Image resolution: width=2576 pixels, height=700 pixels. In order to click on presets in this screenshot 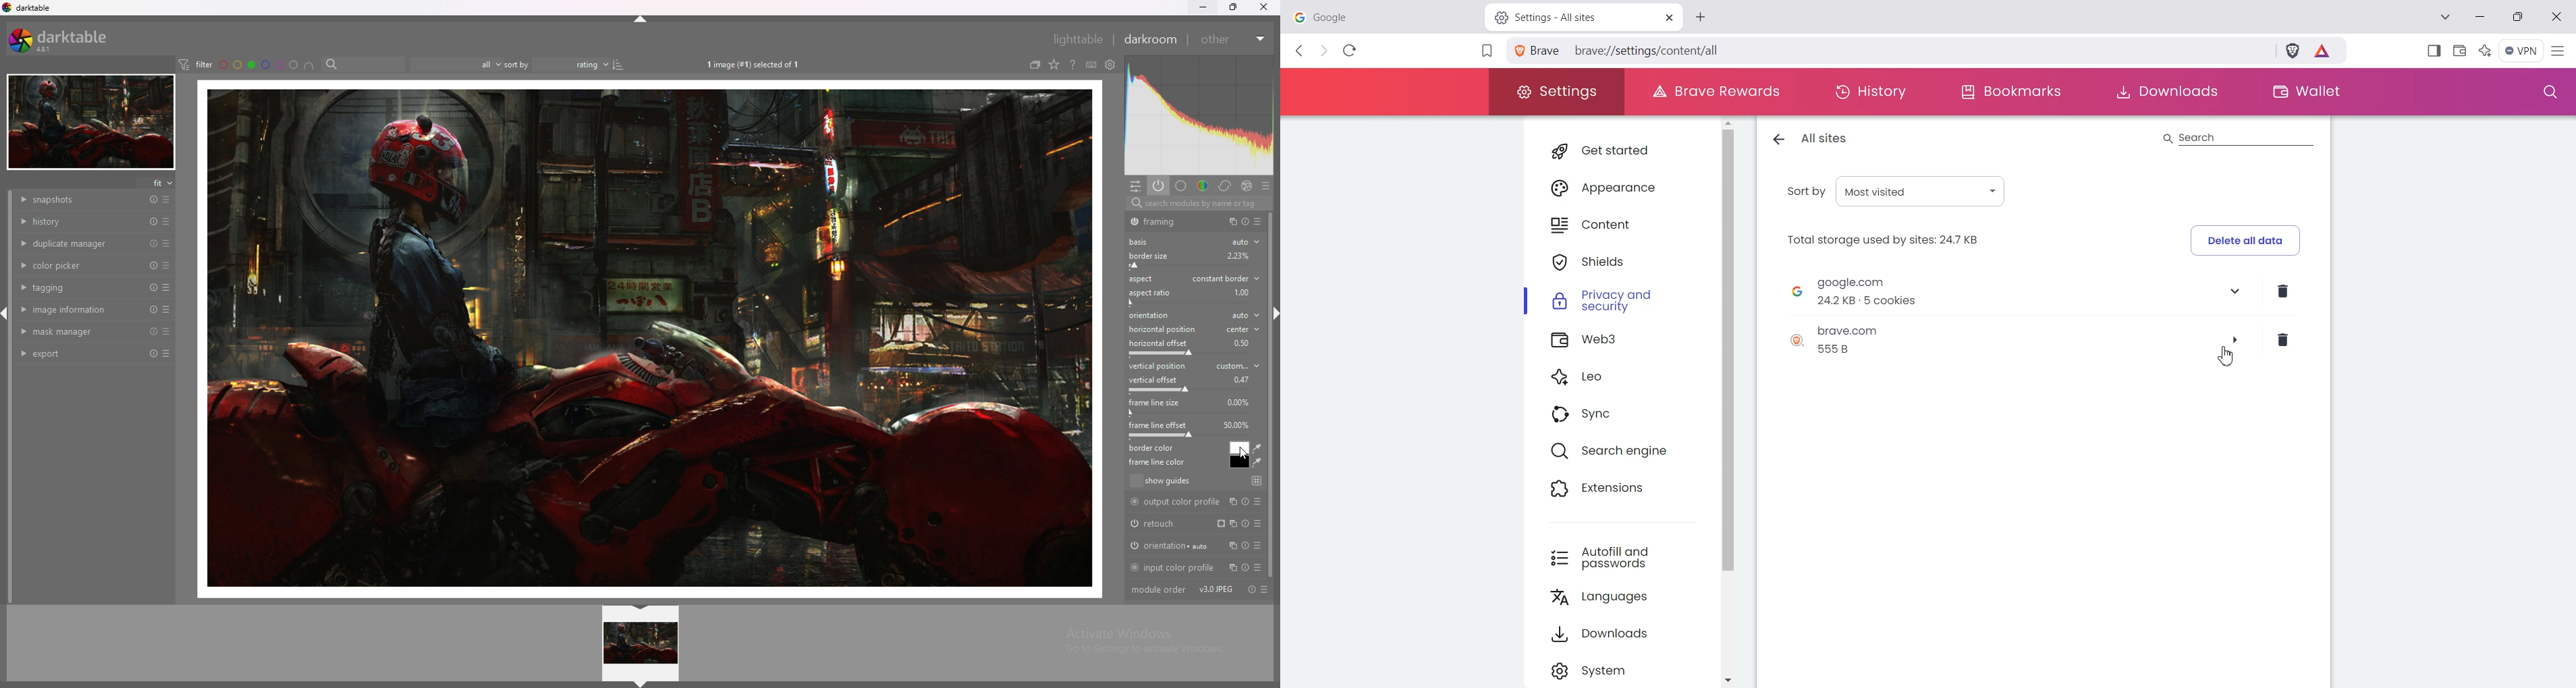, I will do `click(1265, 184)`.